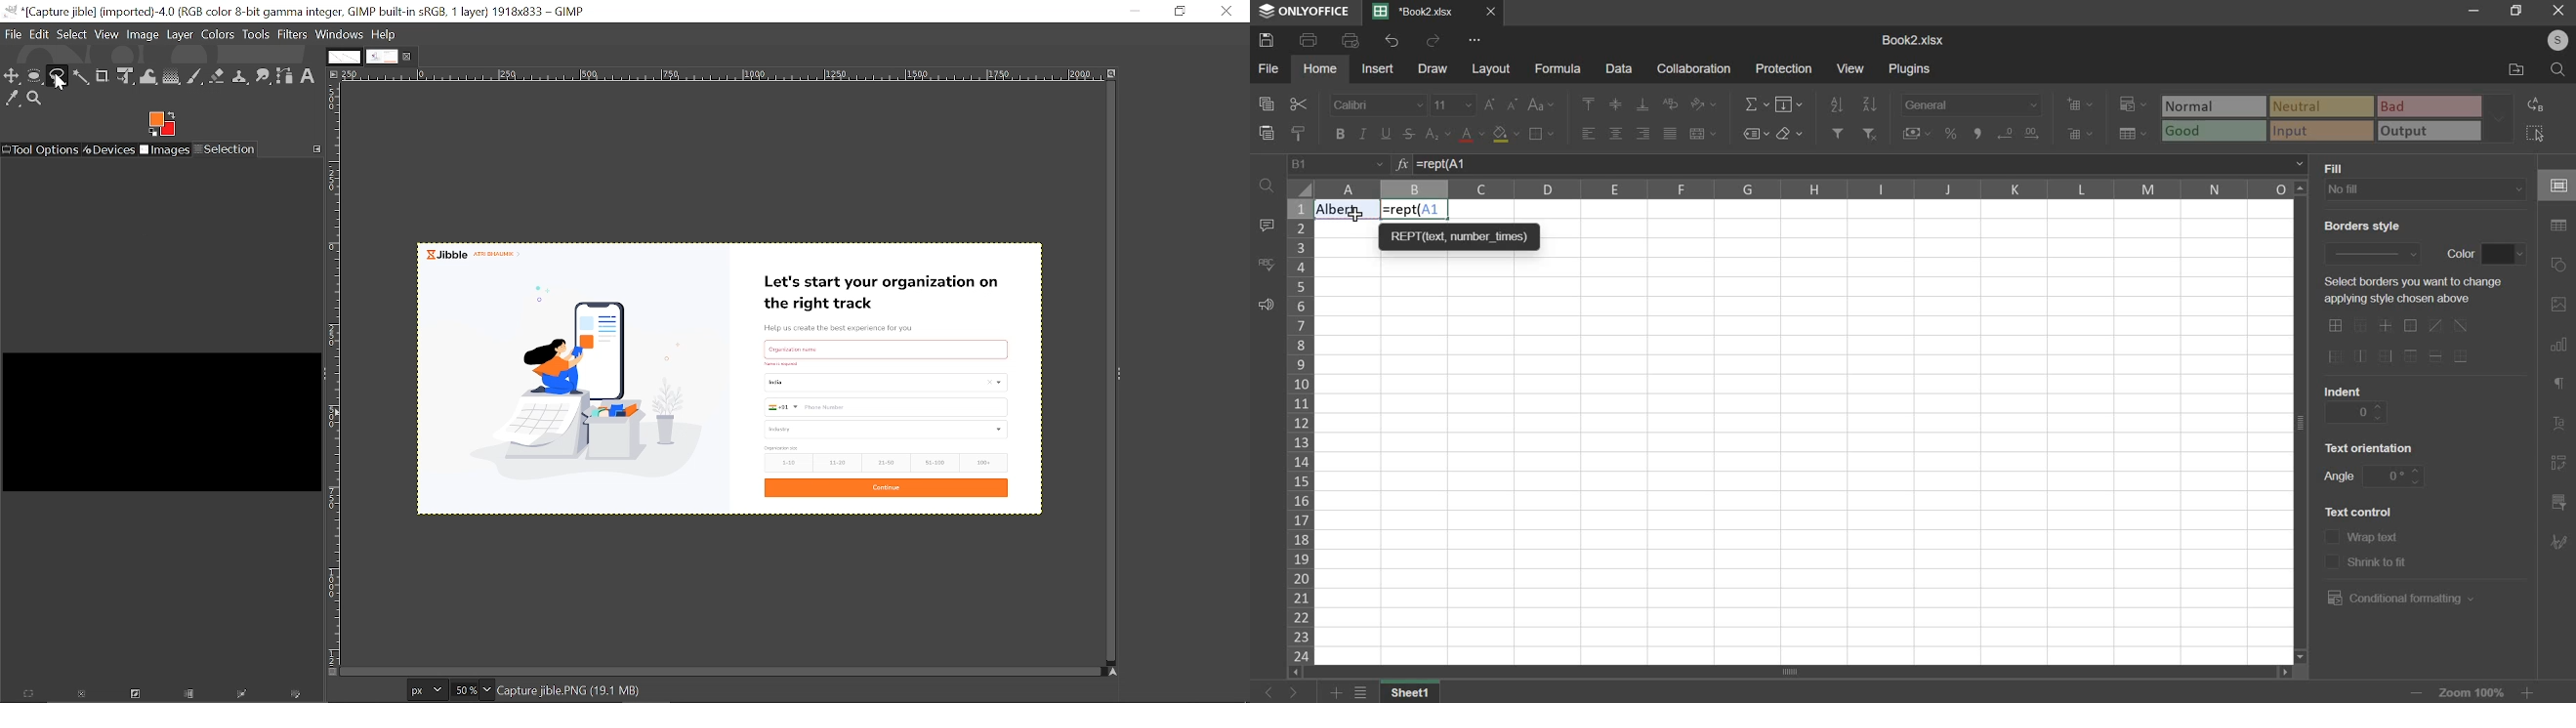 The width and height of the screenshot is (2576, 728). What do you see at coordinates (2412, 290) in the screenshot?
I see `text` at bounding box center [2412, 290].